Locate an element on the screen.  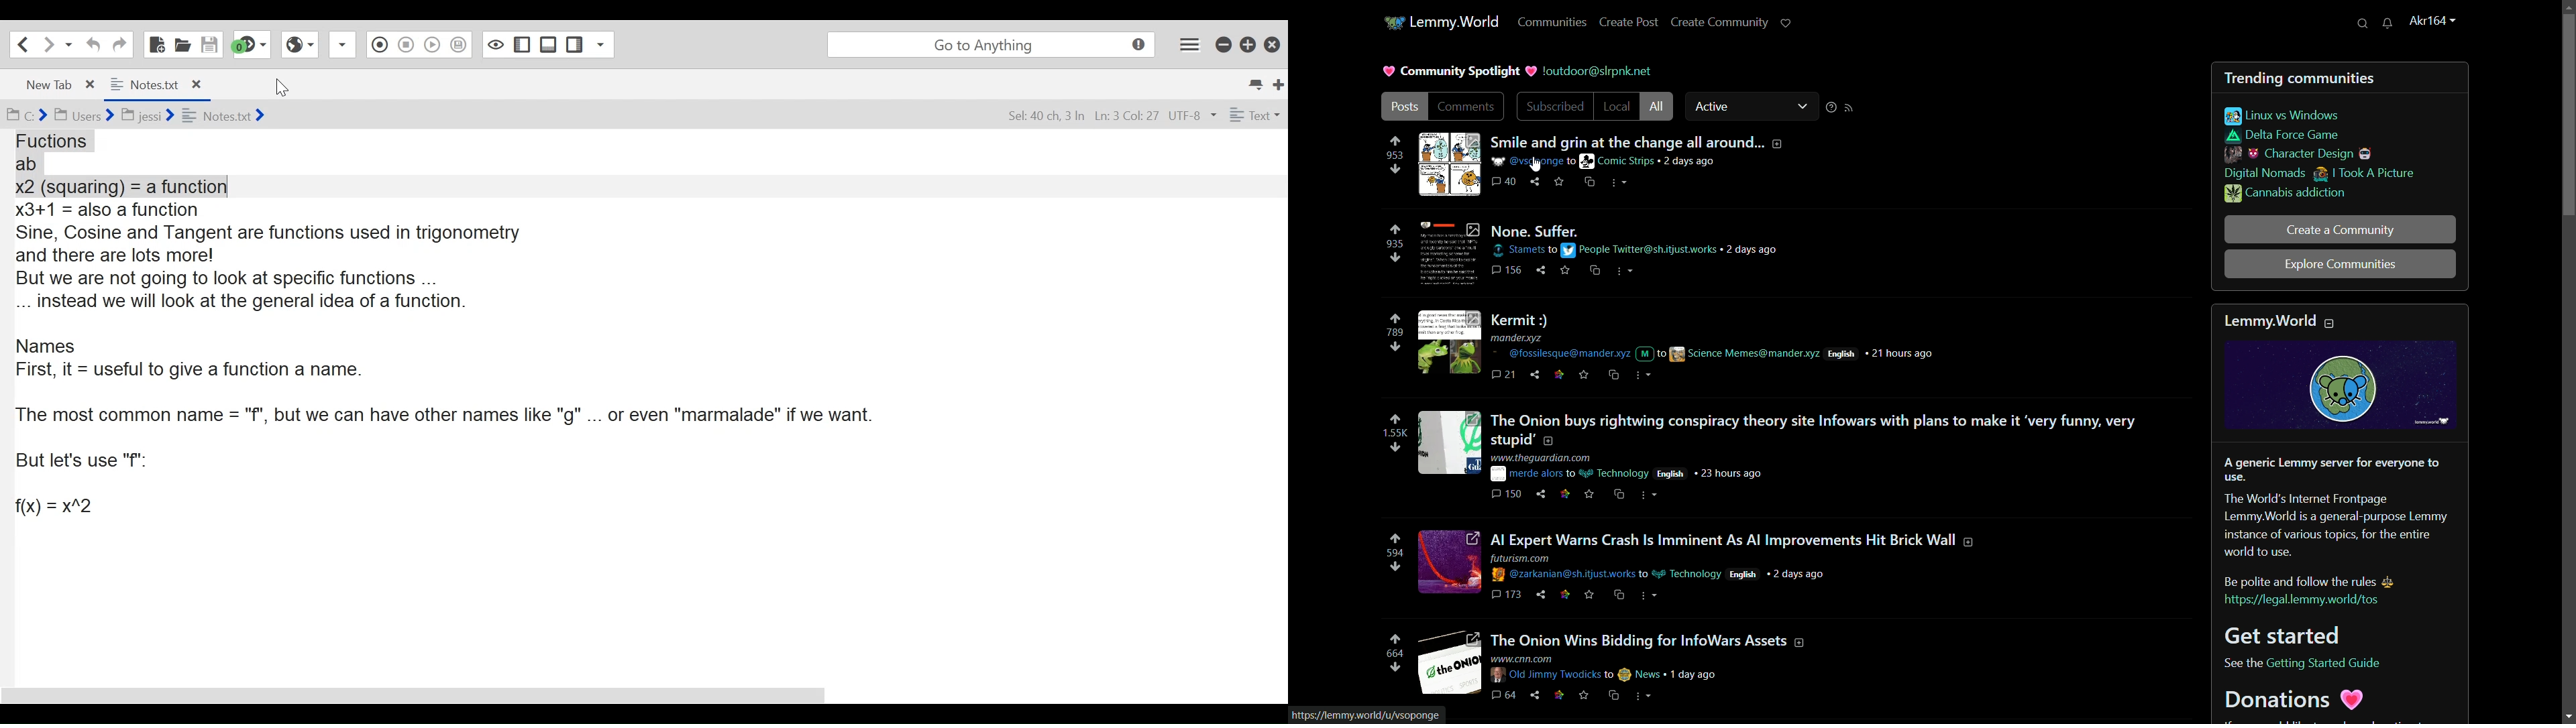
upvote is located at coordinates (1396, 420).